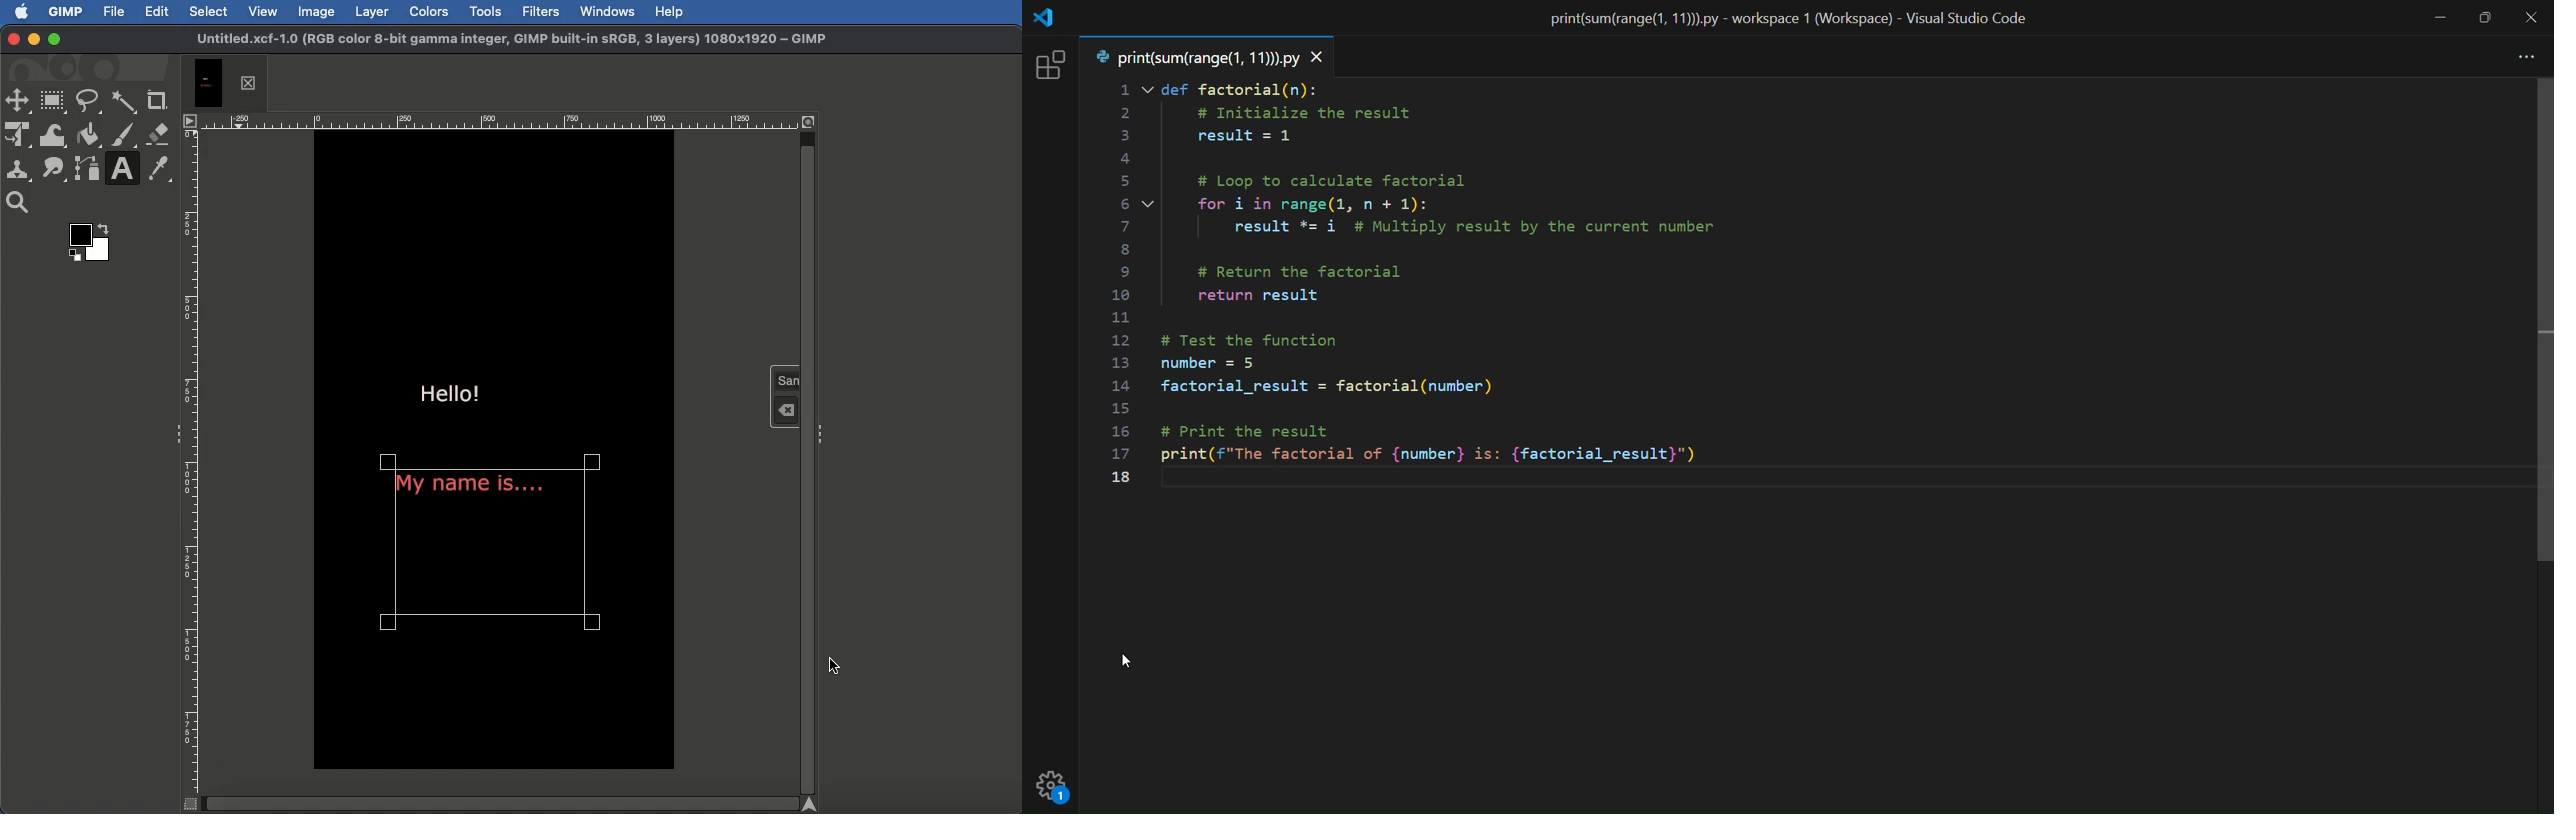 This screenshot has width=2576, height=840. I want to click on Slider, so click(506, 803).